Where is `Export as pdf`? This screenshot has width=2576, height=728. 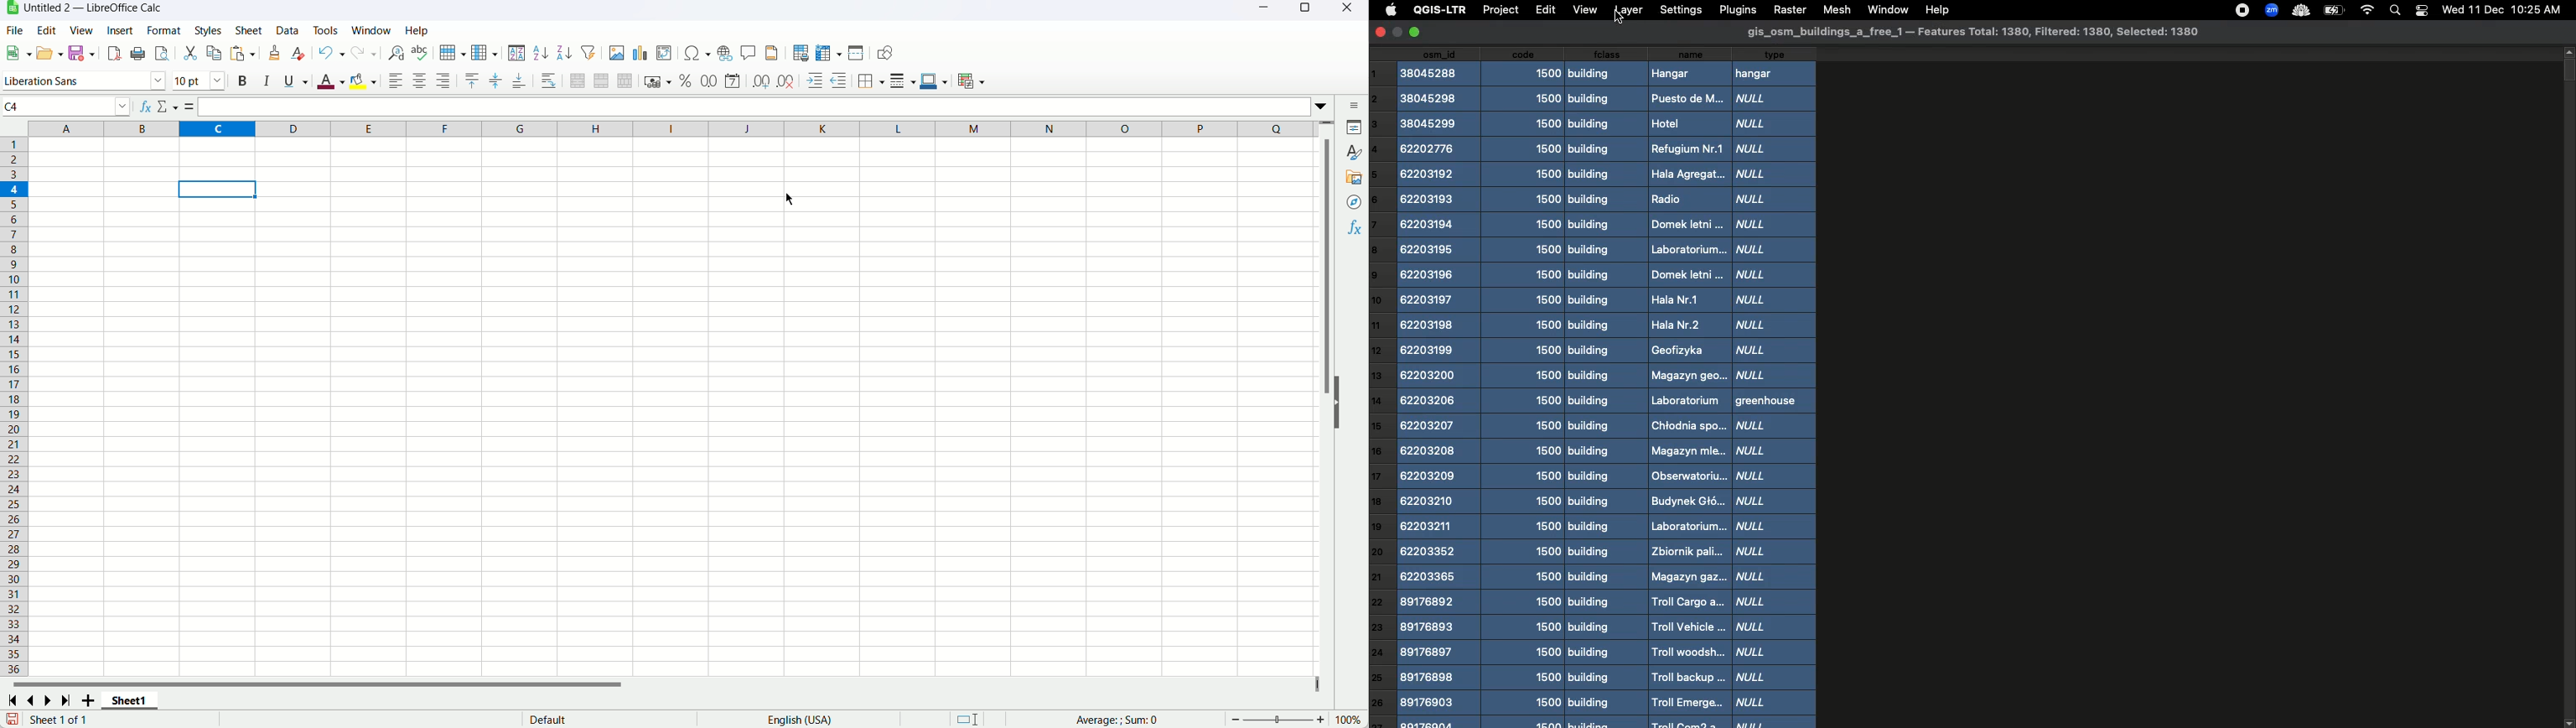
Export as pdf is located at coordinates (114, 53).